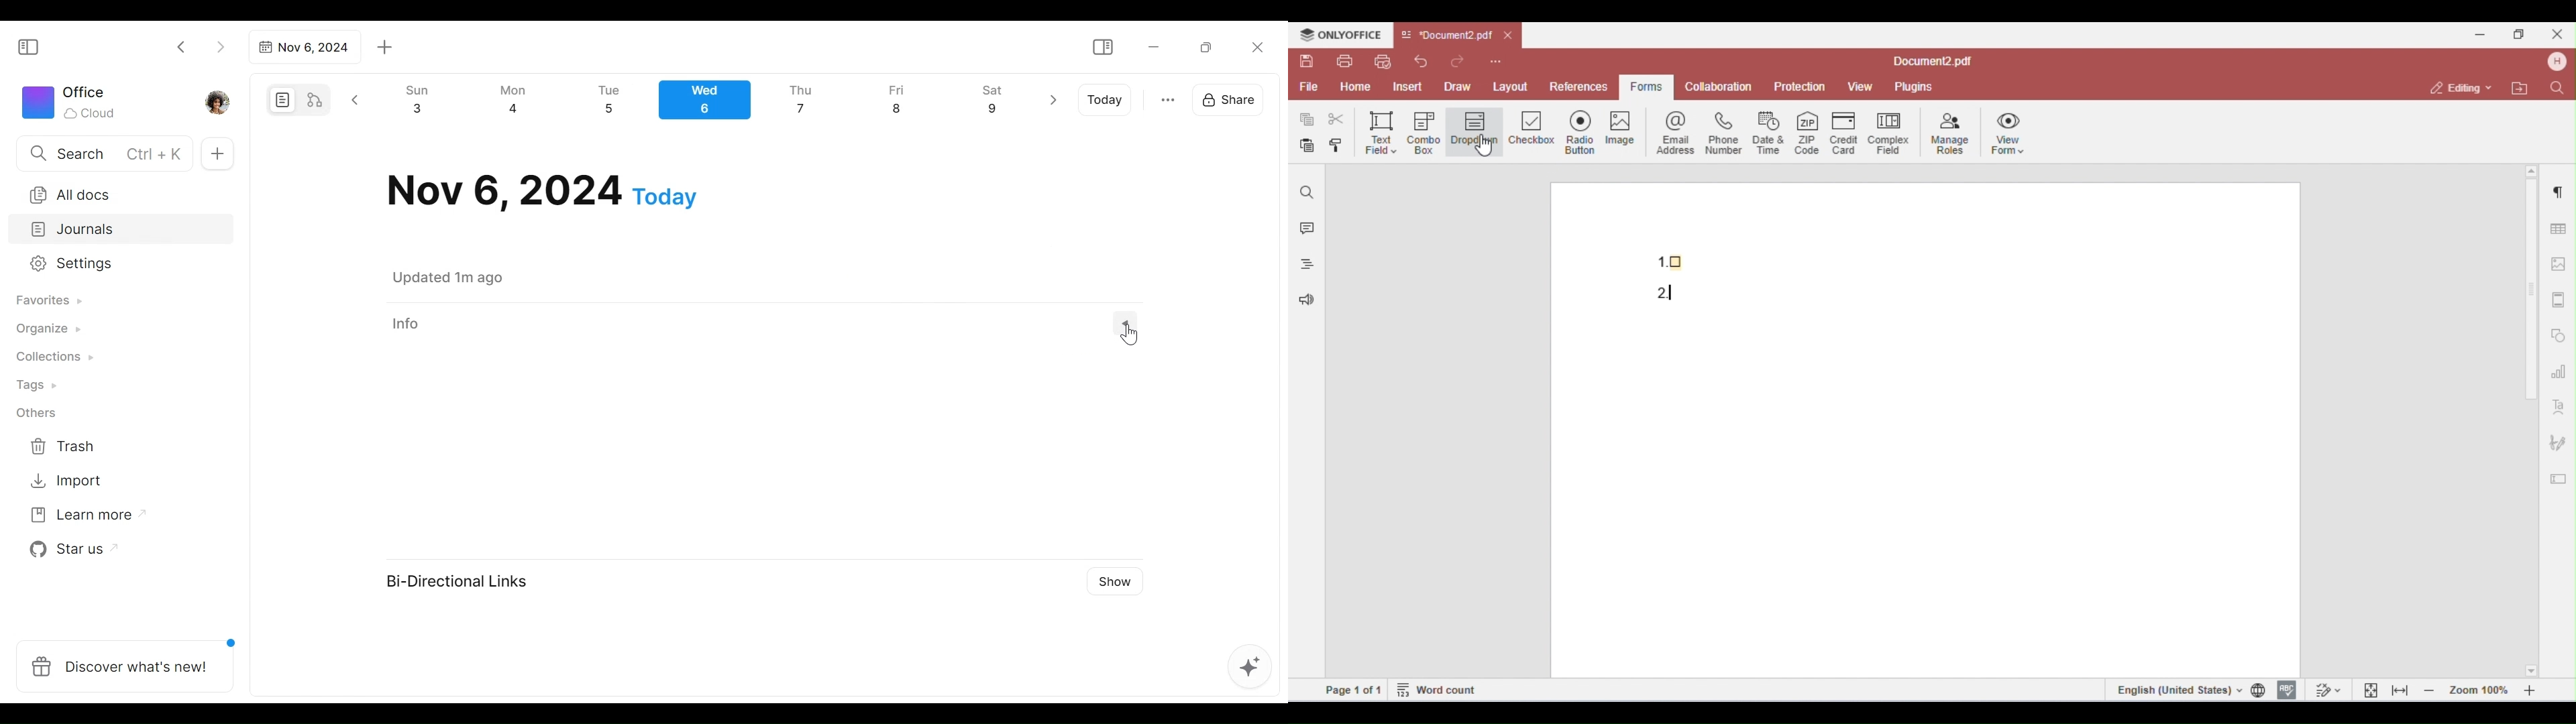 This screenshot has height=728, width=2576. I want to click on Show/Hide Sidebar, so click(34, 46).